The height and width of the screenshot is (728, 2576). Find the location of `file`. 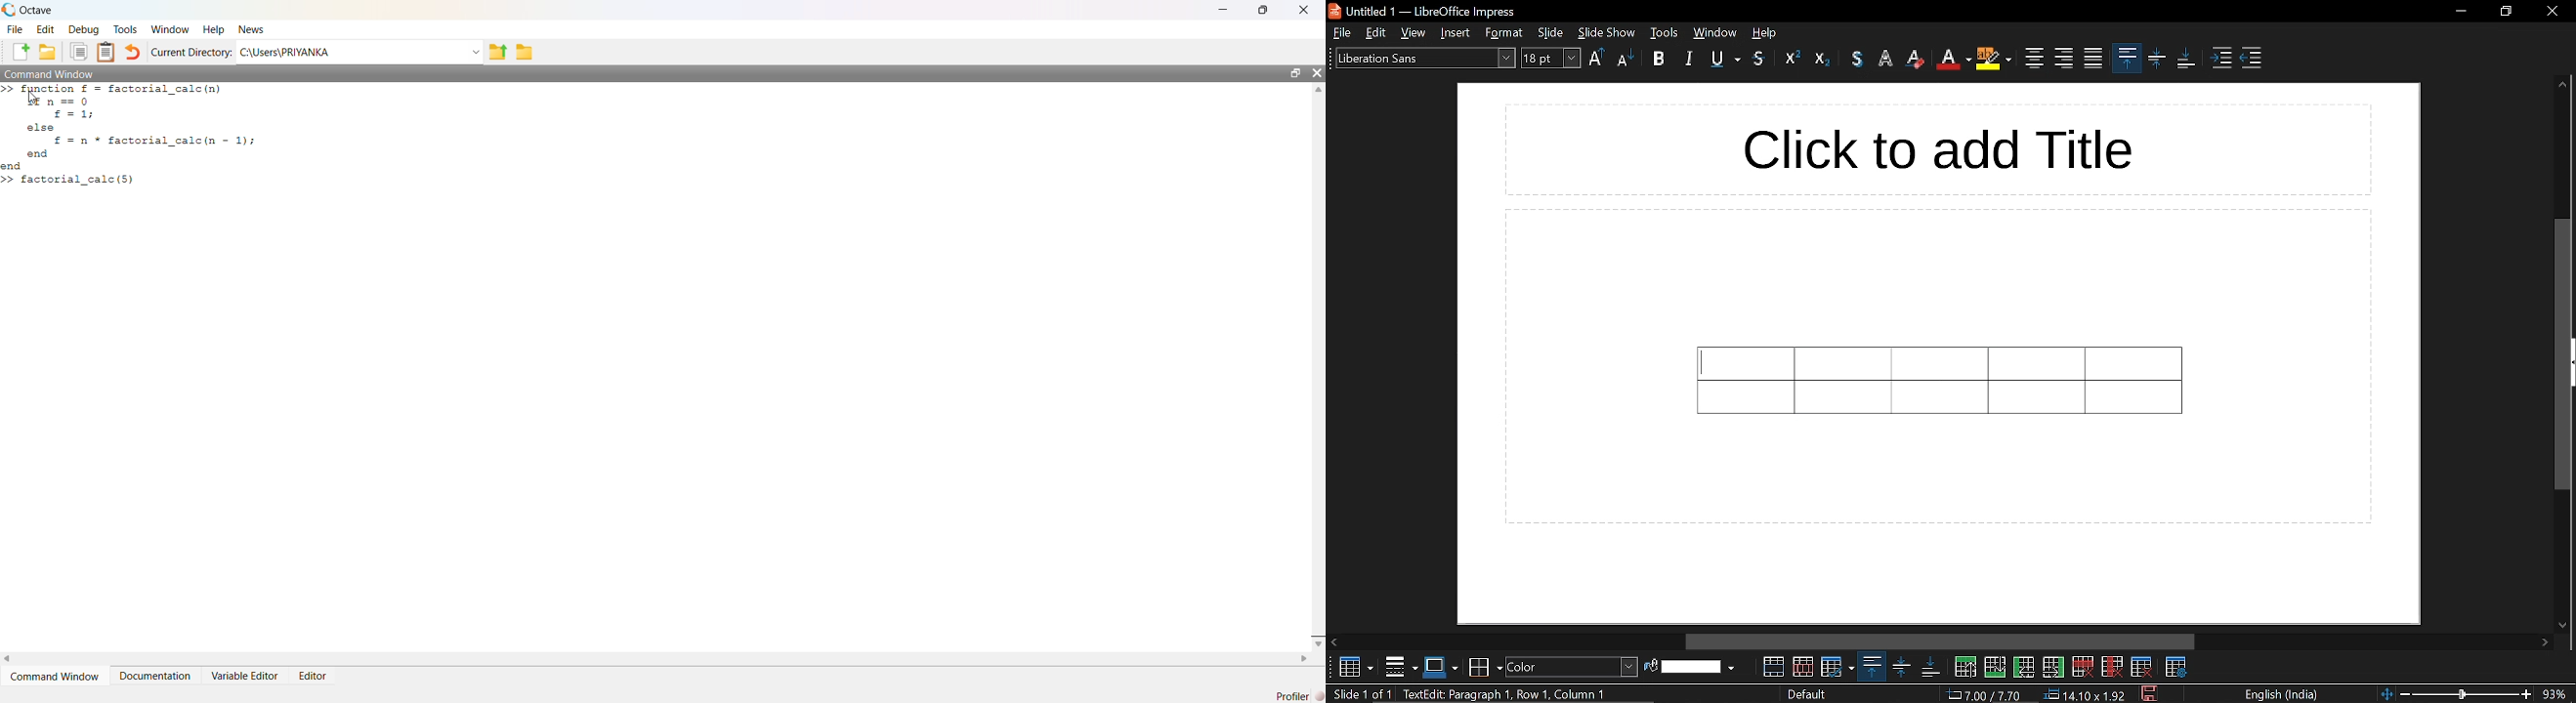

file is located at coordinates (1342, 33).